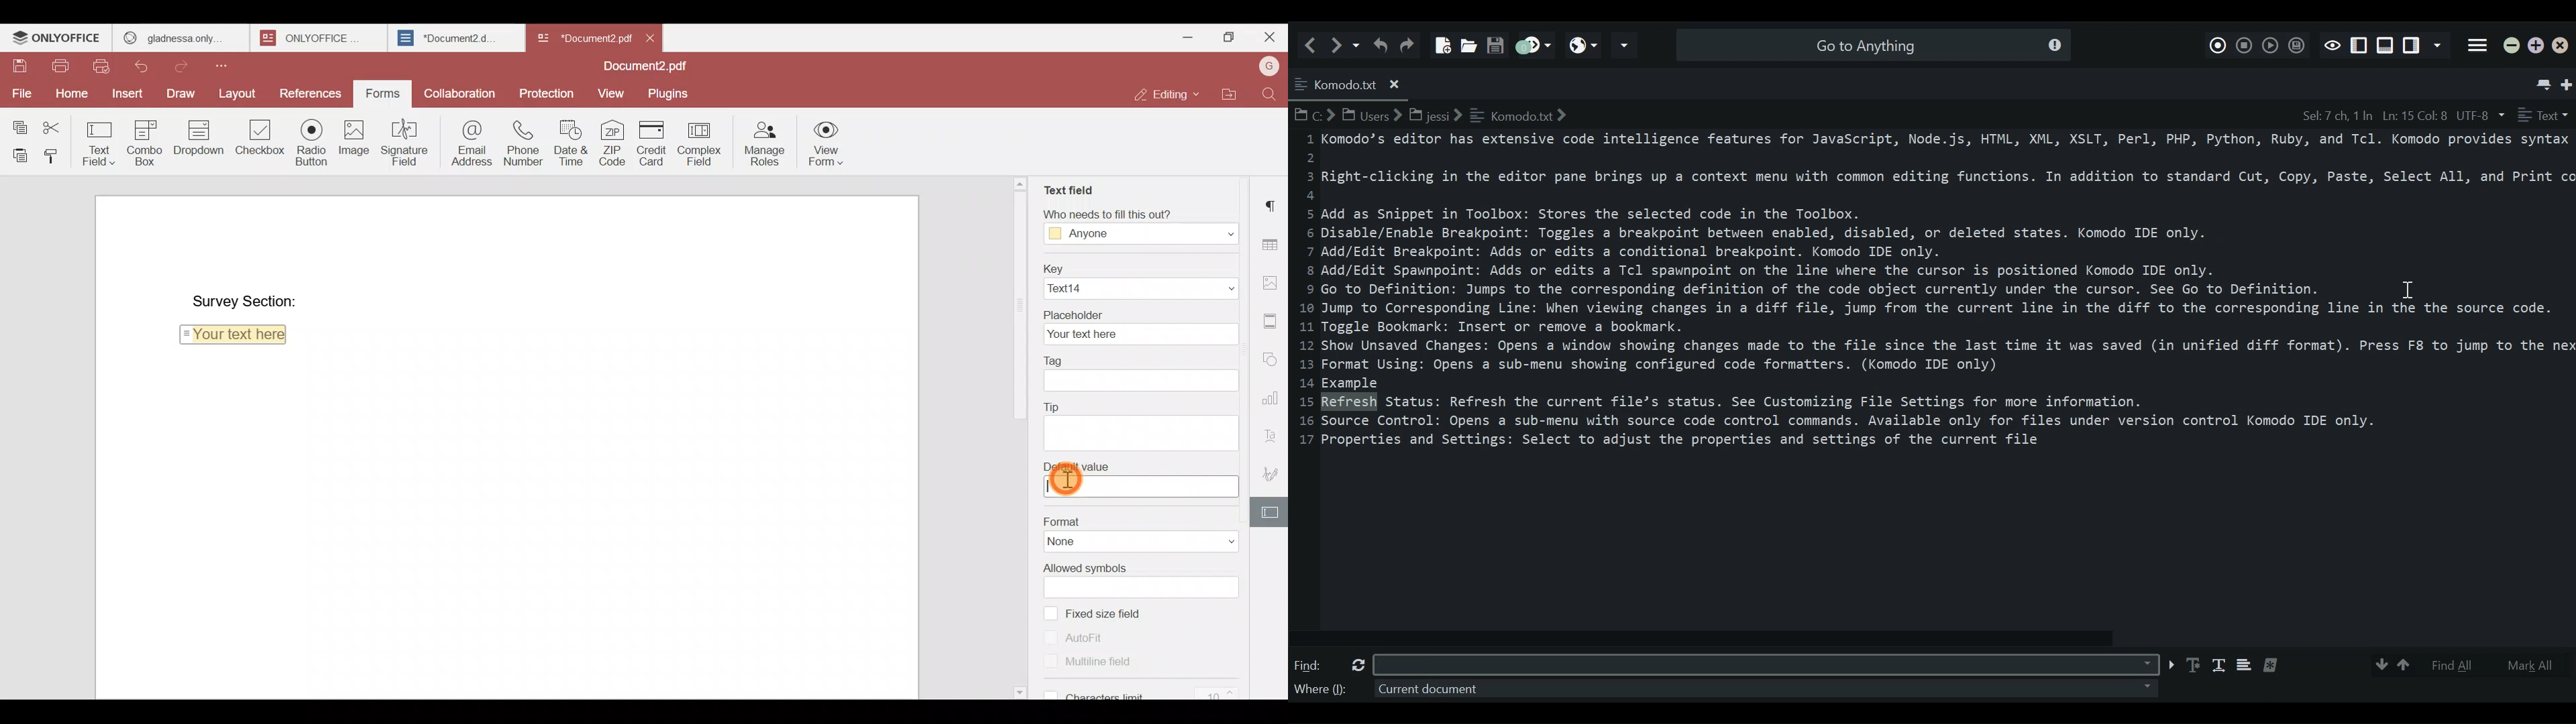 The width and height of the screenshot is (2576, 728). What do you see at coordinates (462, 96) in the screenshot?
I see `Collaboration` at bounding box center [462, 96].